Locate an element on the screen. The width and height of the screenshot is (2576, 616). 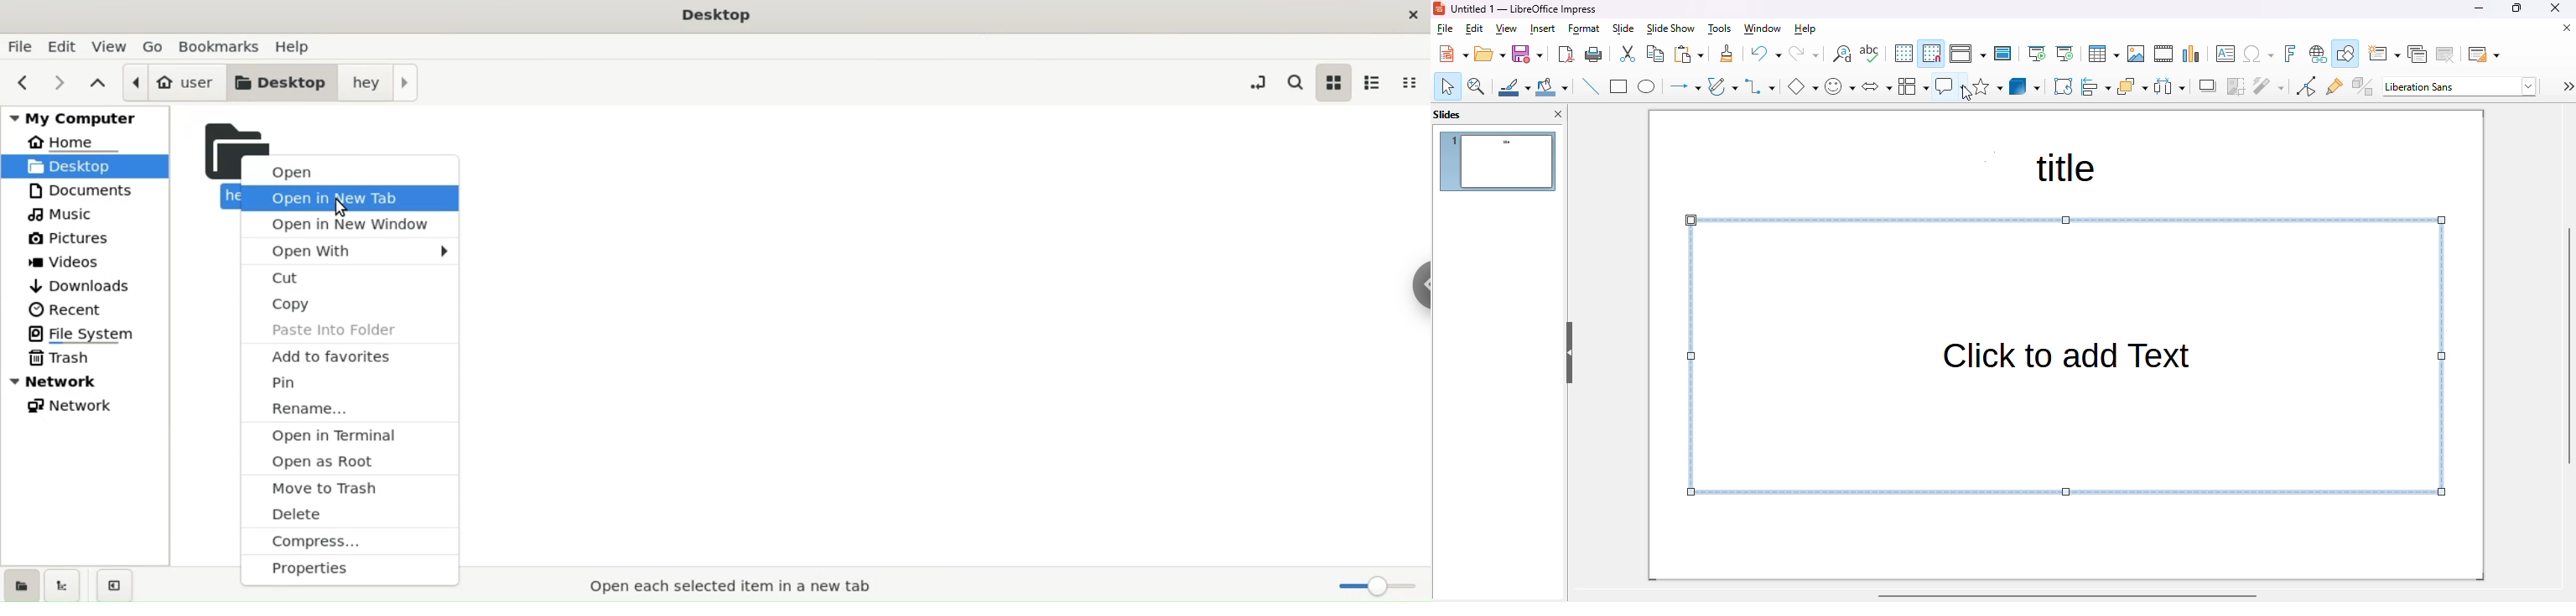
master slide is located at coordinates (2003, 54).